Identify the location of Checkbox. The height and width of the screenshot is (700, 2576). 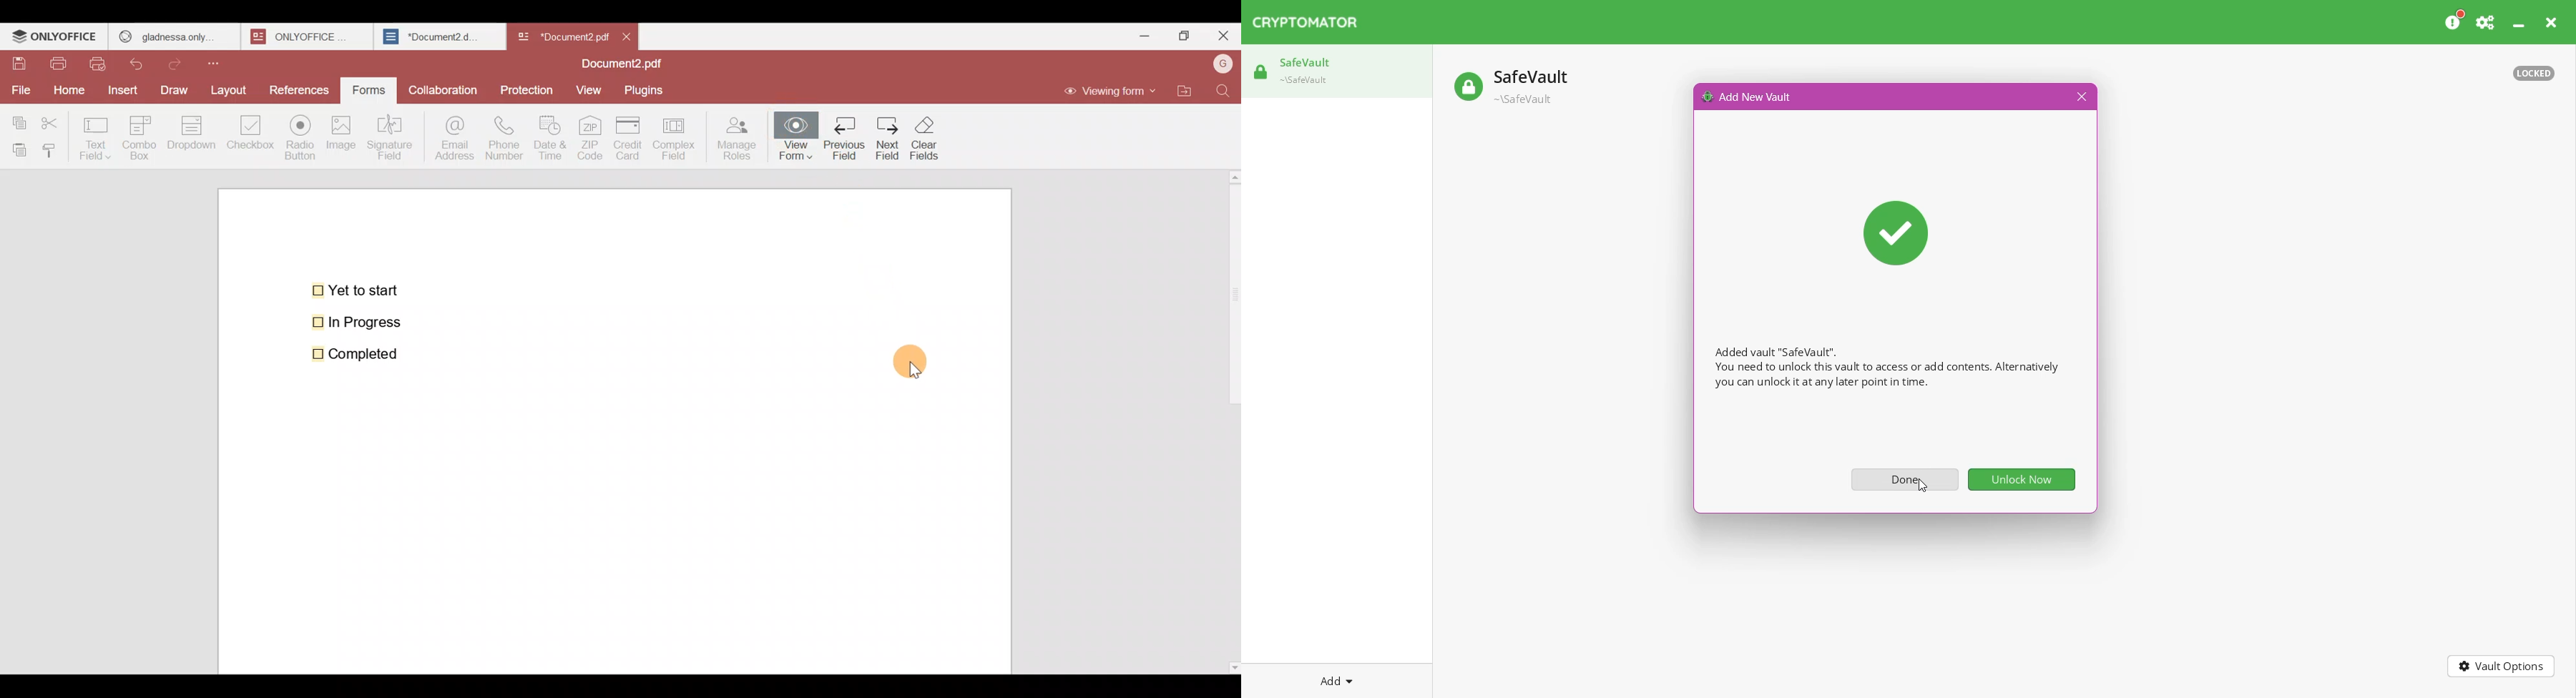
(248, 136).